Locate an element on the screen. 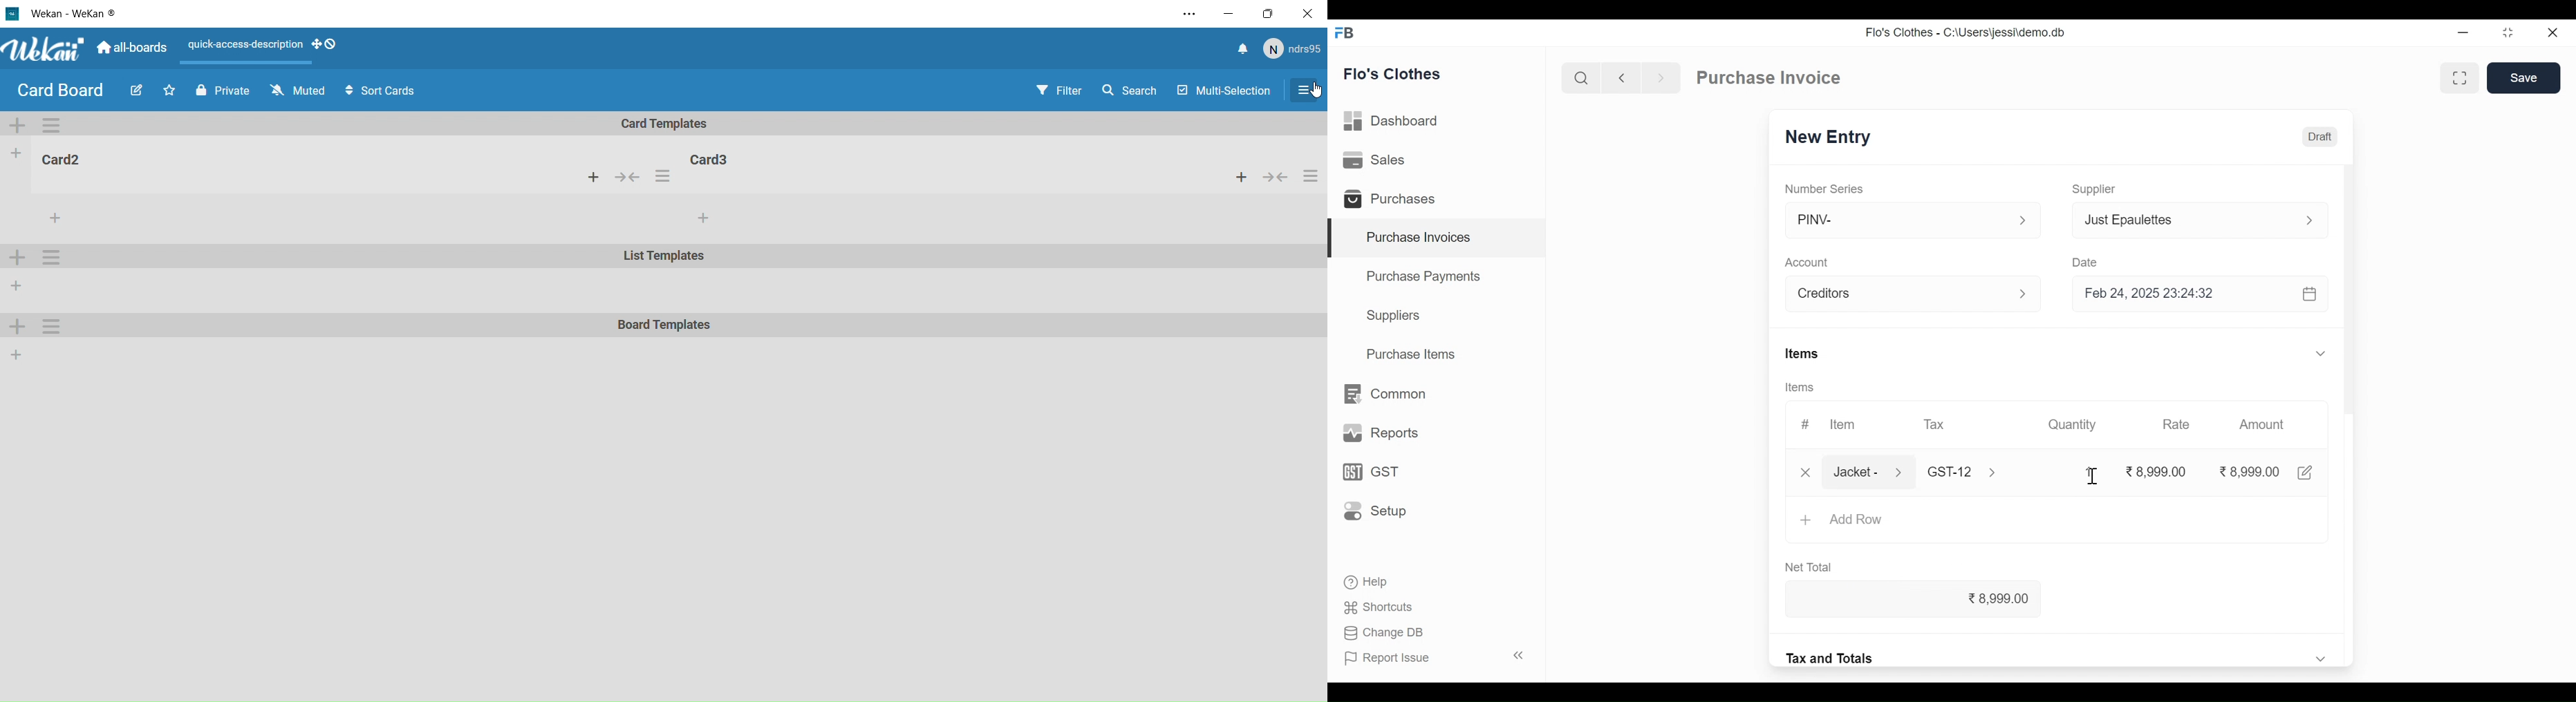 The width and height of the screenshot is (2576, 728). Jacket - is located at coordinates (1857, 471).